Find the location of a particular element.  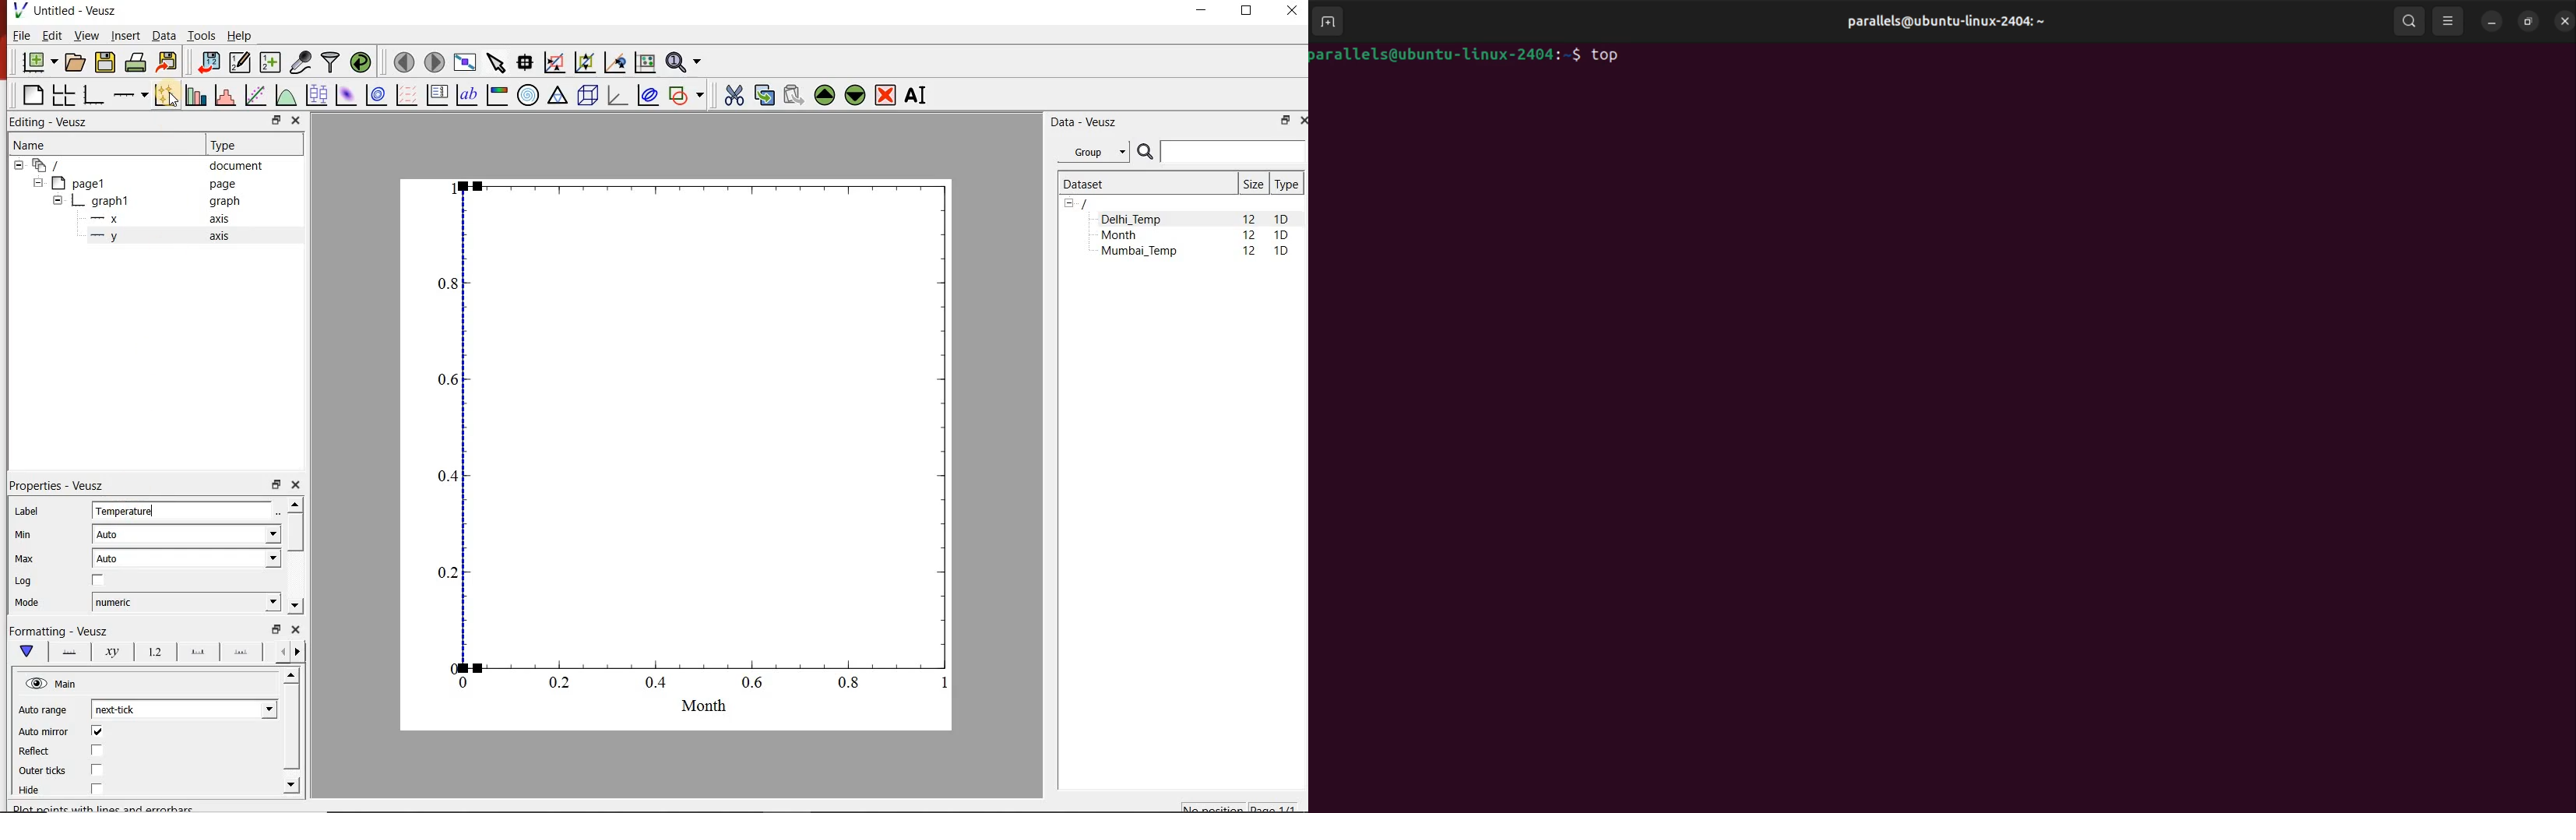

Type is located at coordinates (230, 145).